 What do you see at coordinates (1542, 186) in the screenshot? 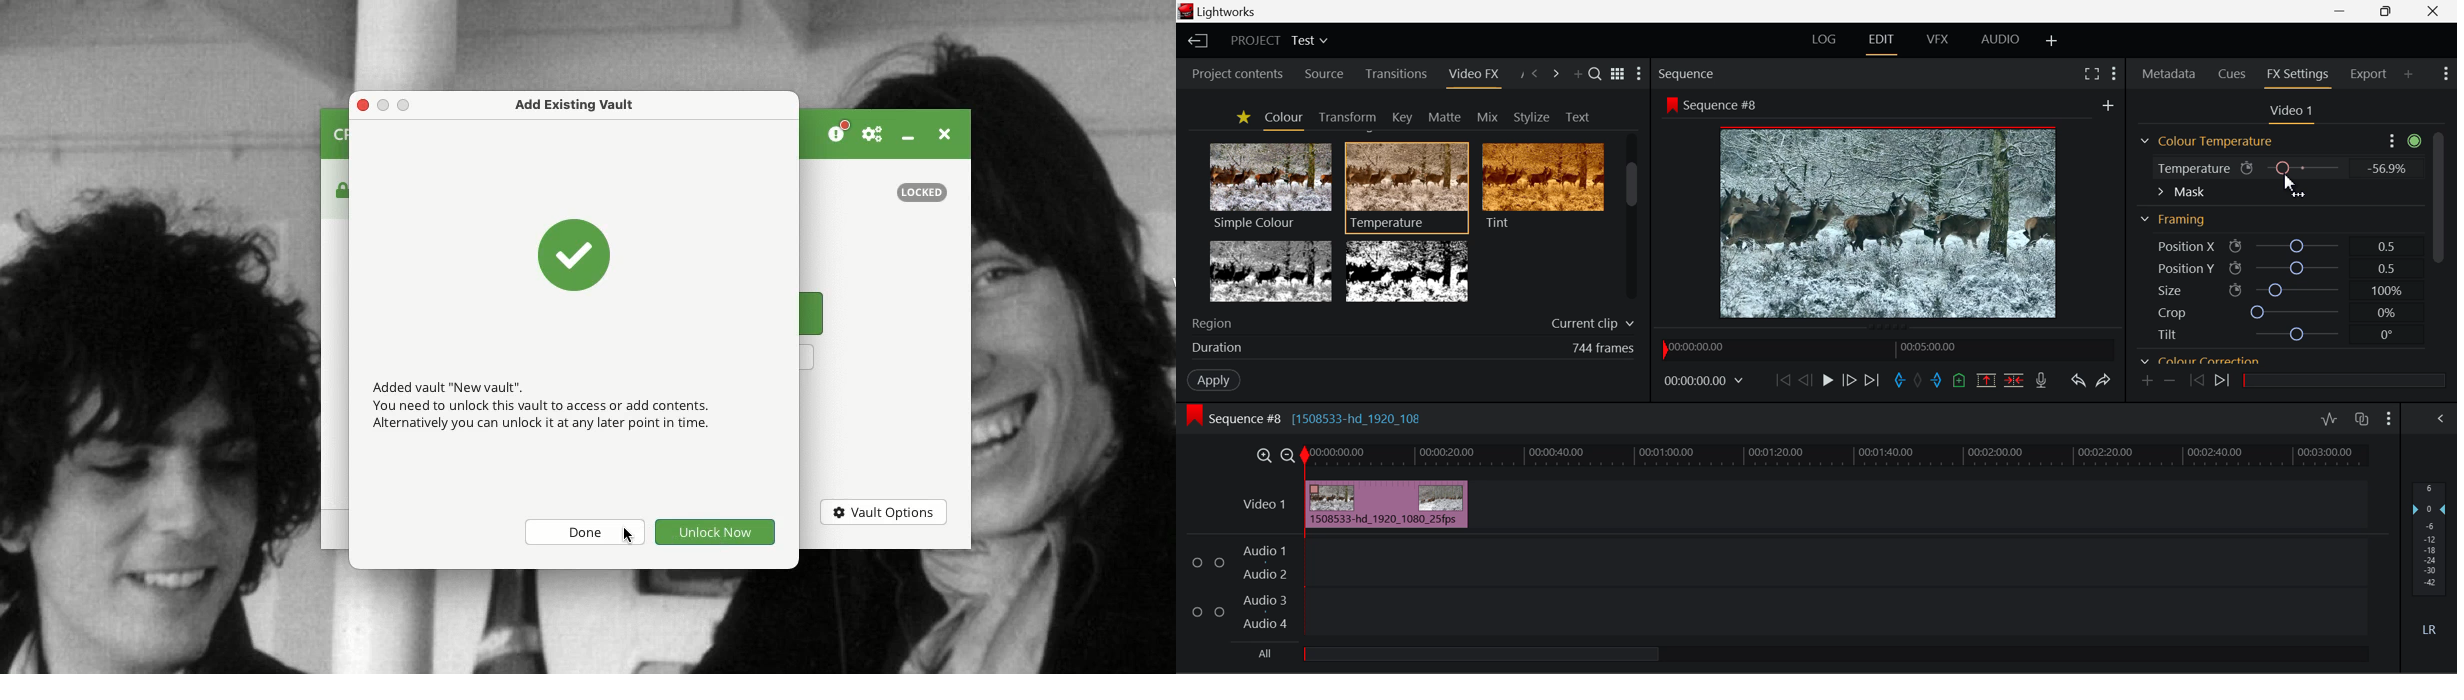
I see `Tint` at bounding box center [1542, 186].